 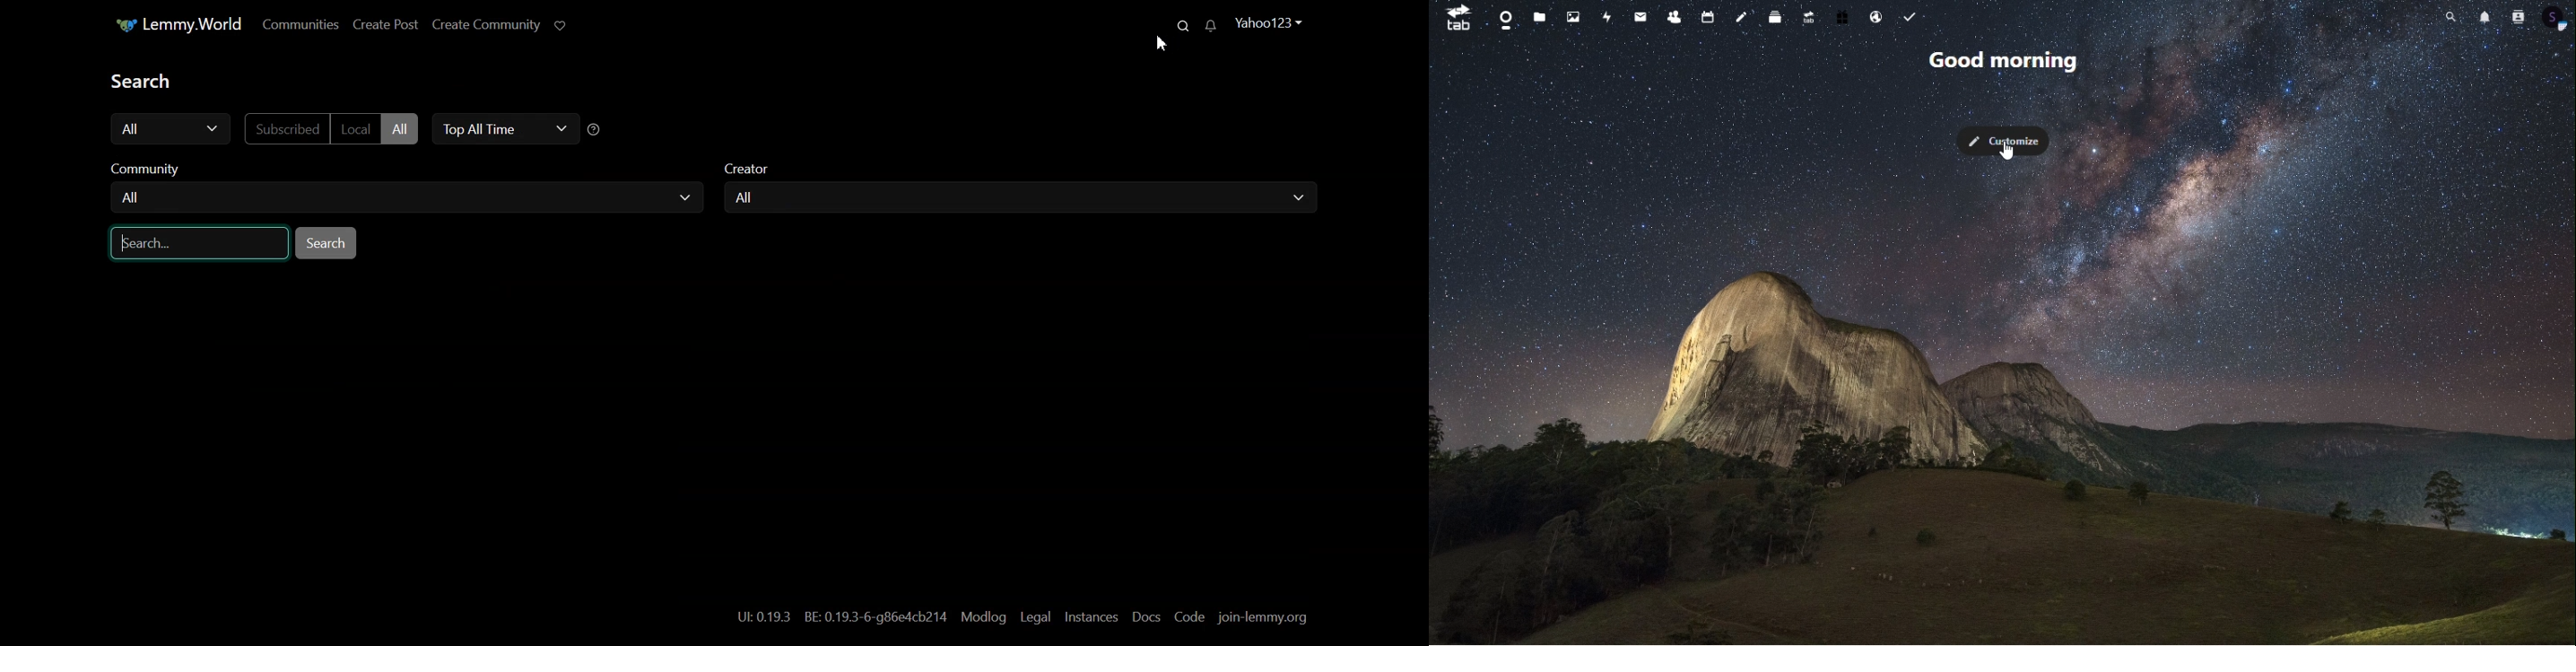 I want to click on photo, so click(x=1573, y=15).